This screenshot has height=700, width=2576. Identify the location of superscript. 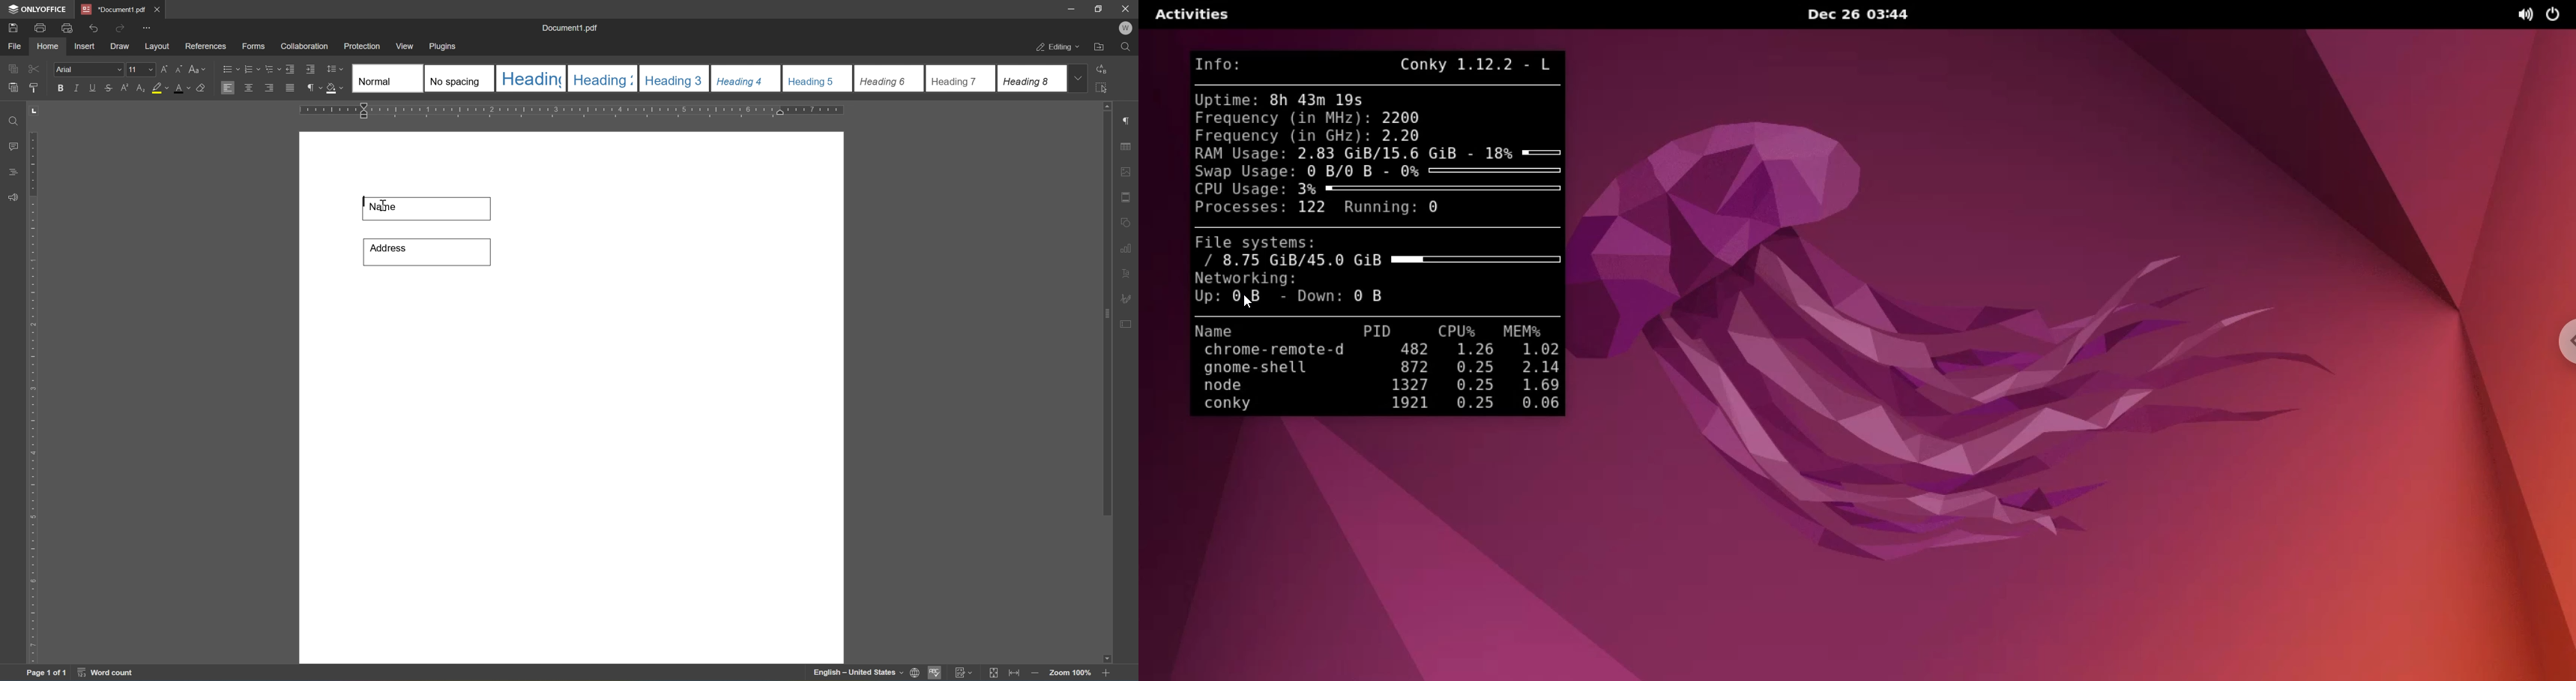
(124, 89).